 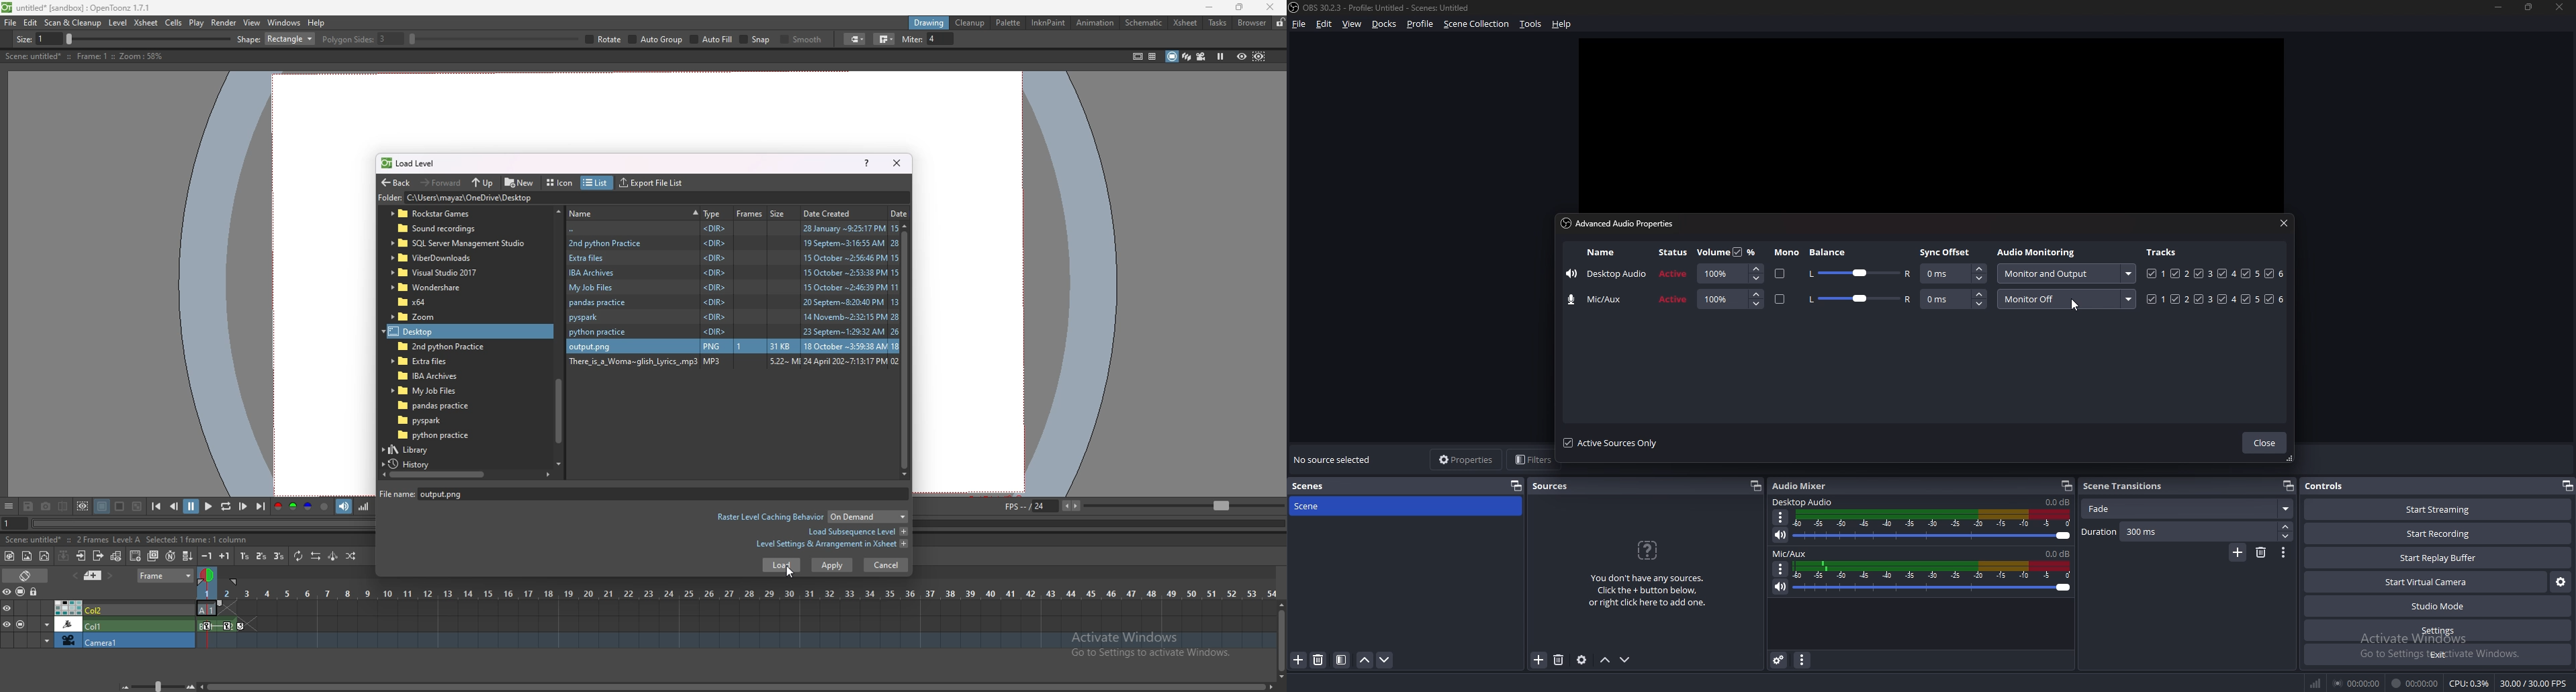 What do you see at coordinates (284, 23) in the screenshot?
I see `windows` at bounding box center [284, 23].